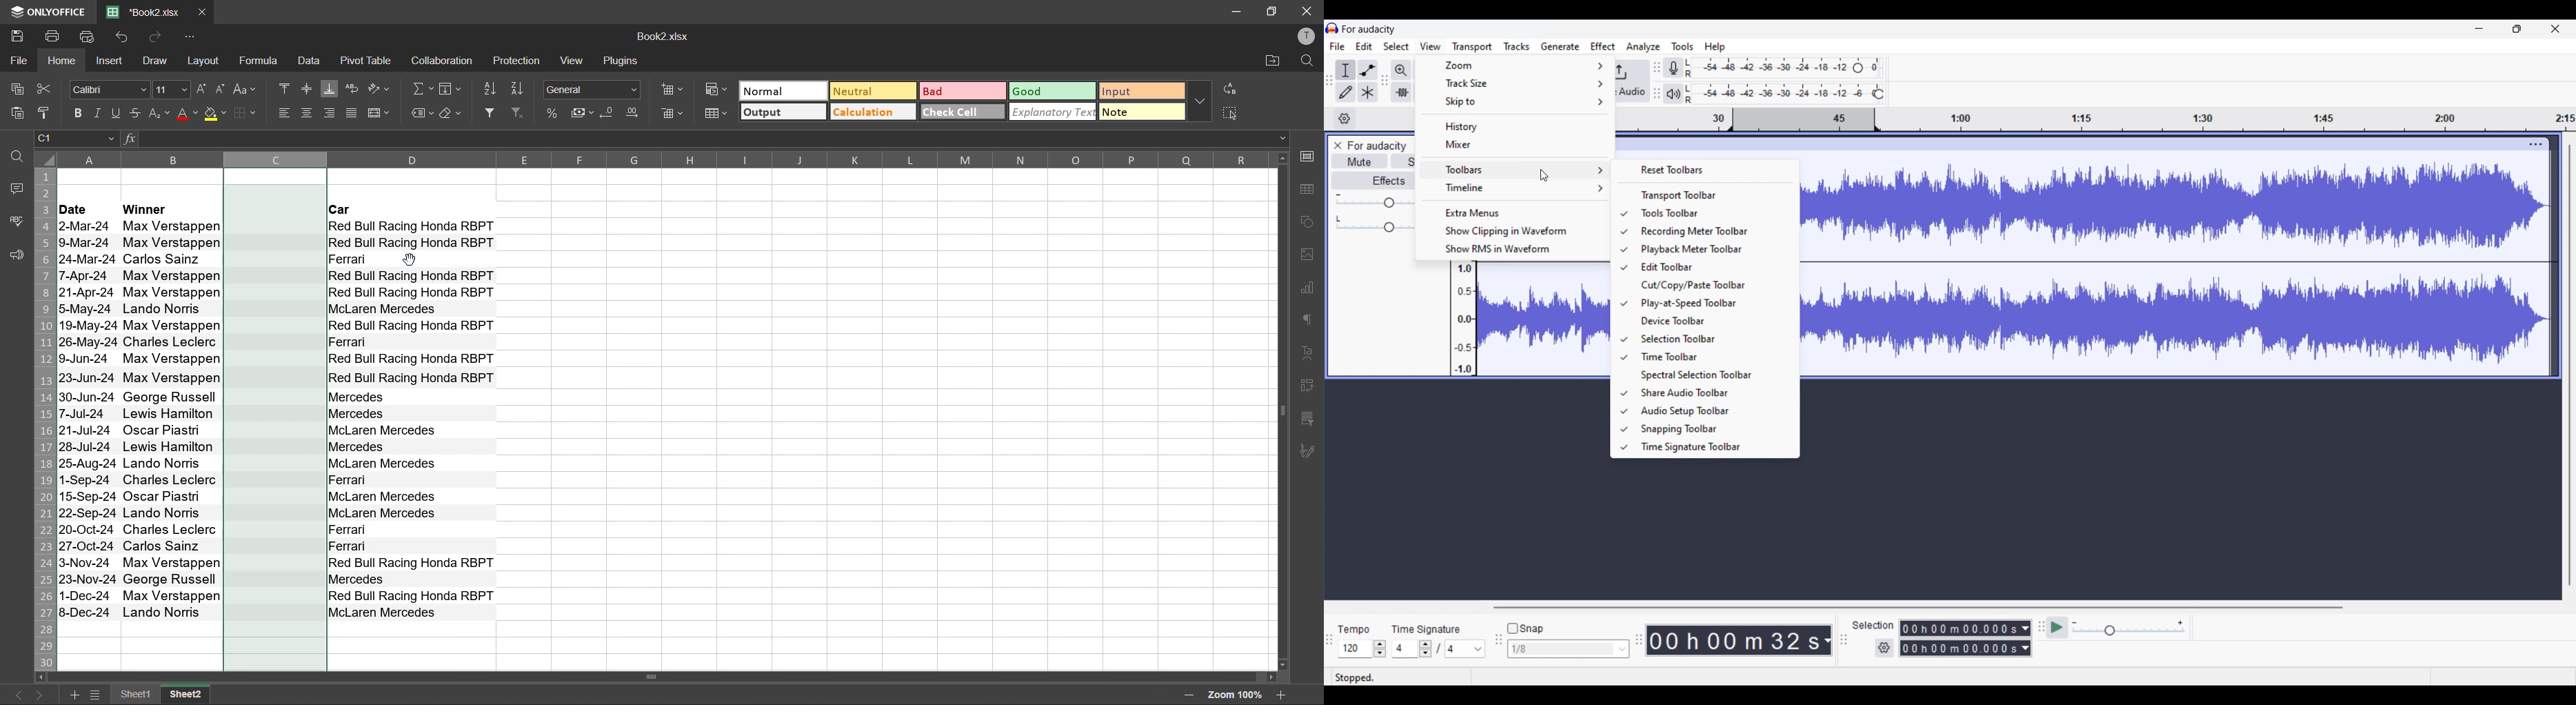 The width and height of the screenshot is (2576, 728). Describe the element at coordinates (608, 114) in the screenshot. I see `decrease decimal` at that location.